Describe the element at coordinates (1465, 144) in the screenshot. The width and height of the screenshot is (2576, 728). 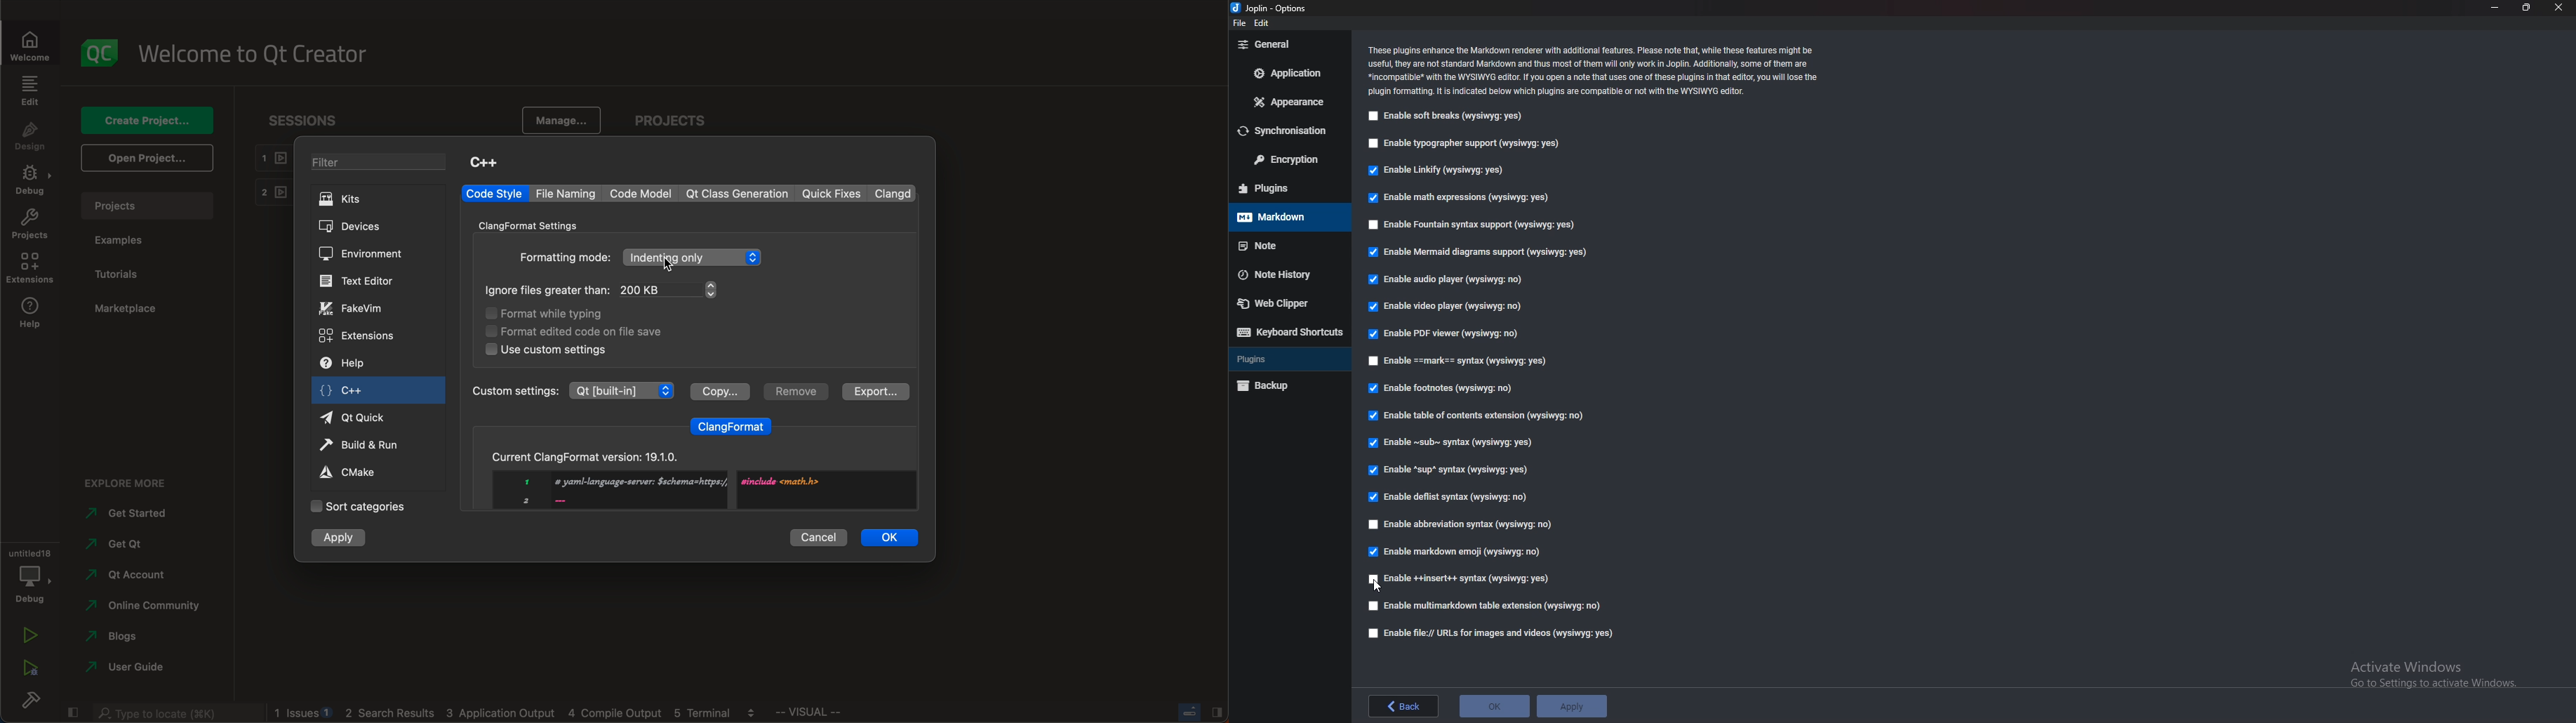
I see `Enable typographer support` at that location.